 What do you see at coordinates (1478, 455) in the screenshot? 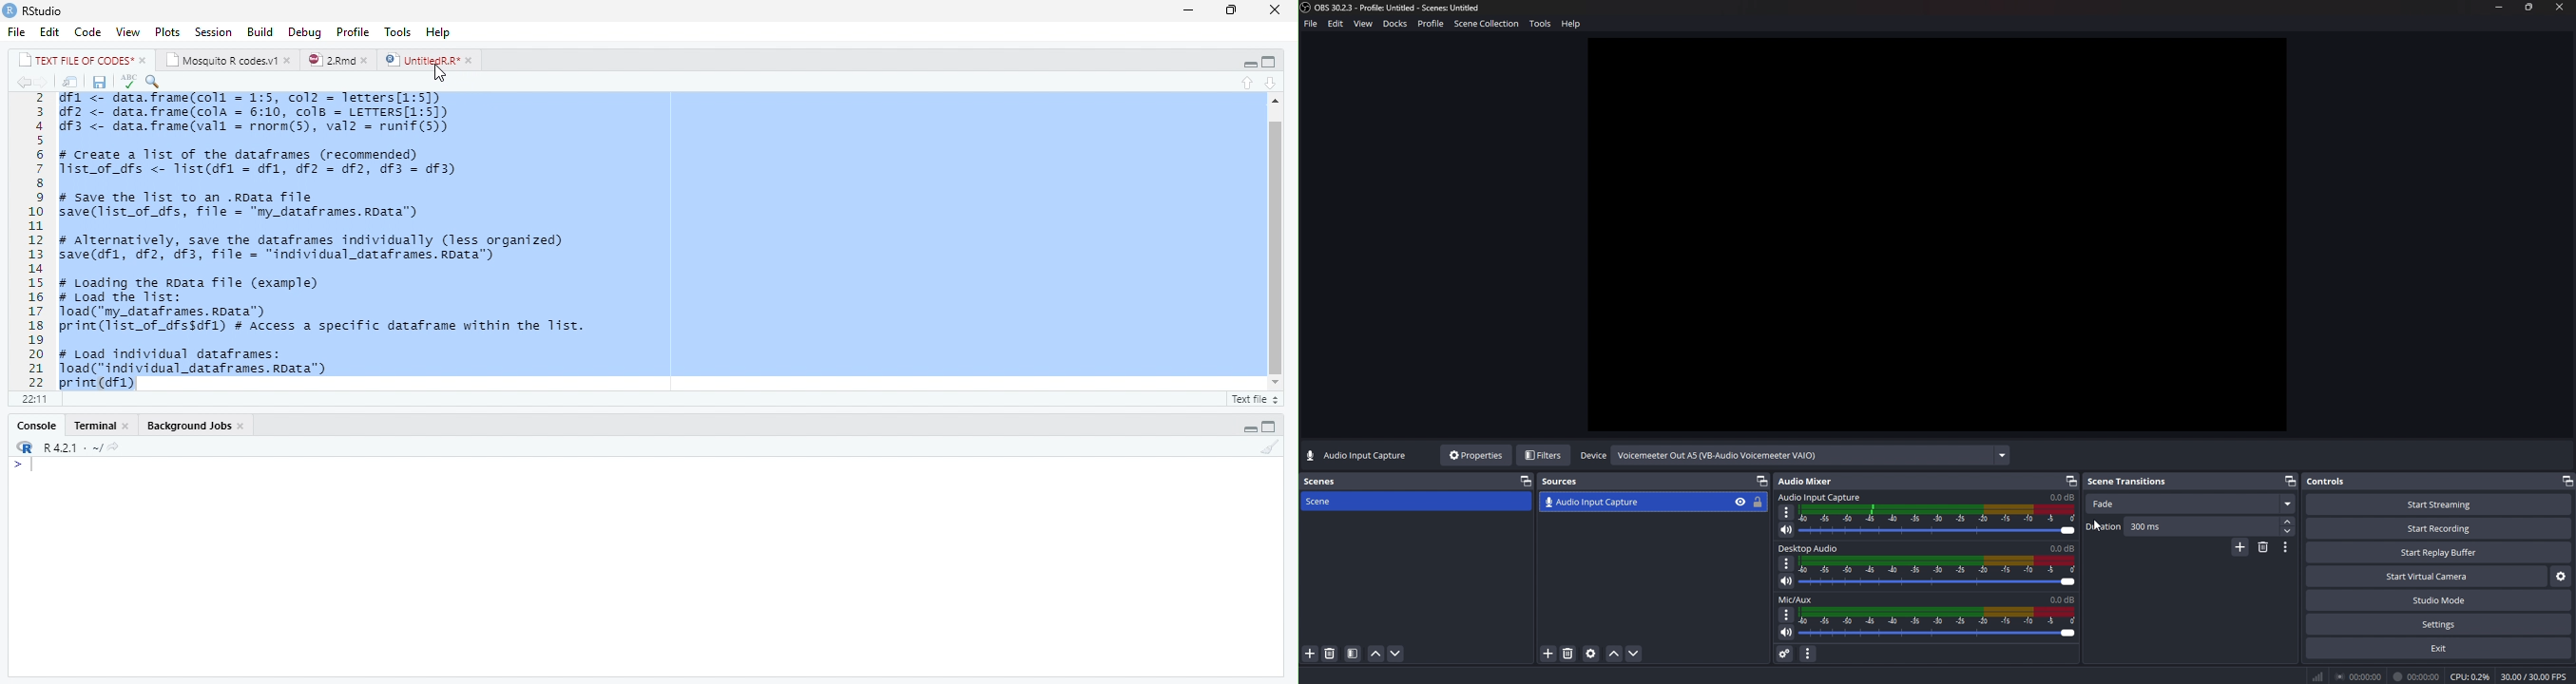
I see `properties` at bounding box center [1478, 455].